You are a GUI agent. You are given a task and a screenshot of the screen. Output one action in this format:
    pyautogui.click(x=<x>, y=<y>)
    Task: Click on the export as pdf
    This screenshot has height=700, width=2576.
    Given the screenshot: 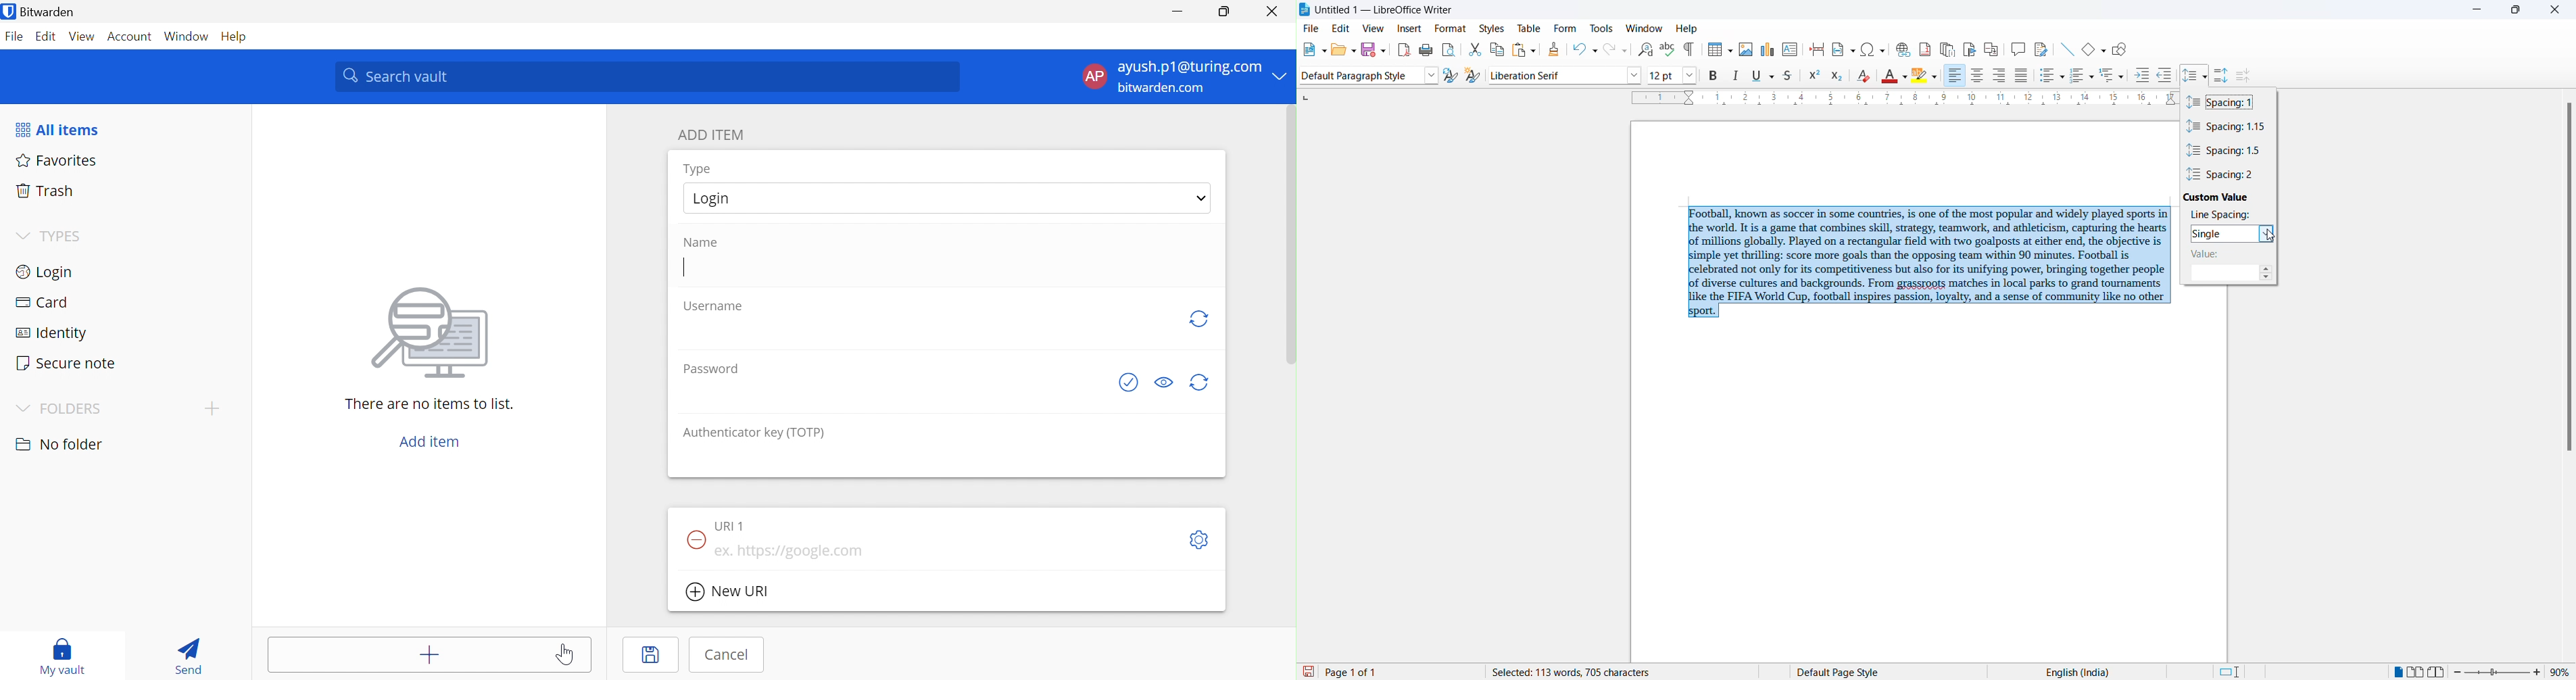 What is the action you would take?
    pyautogui.click(x=1402, y=50)
    